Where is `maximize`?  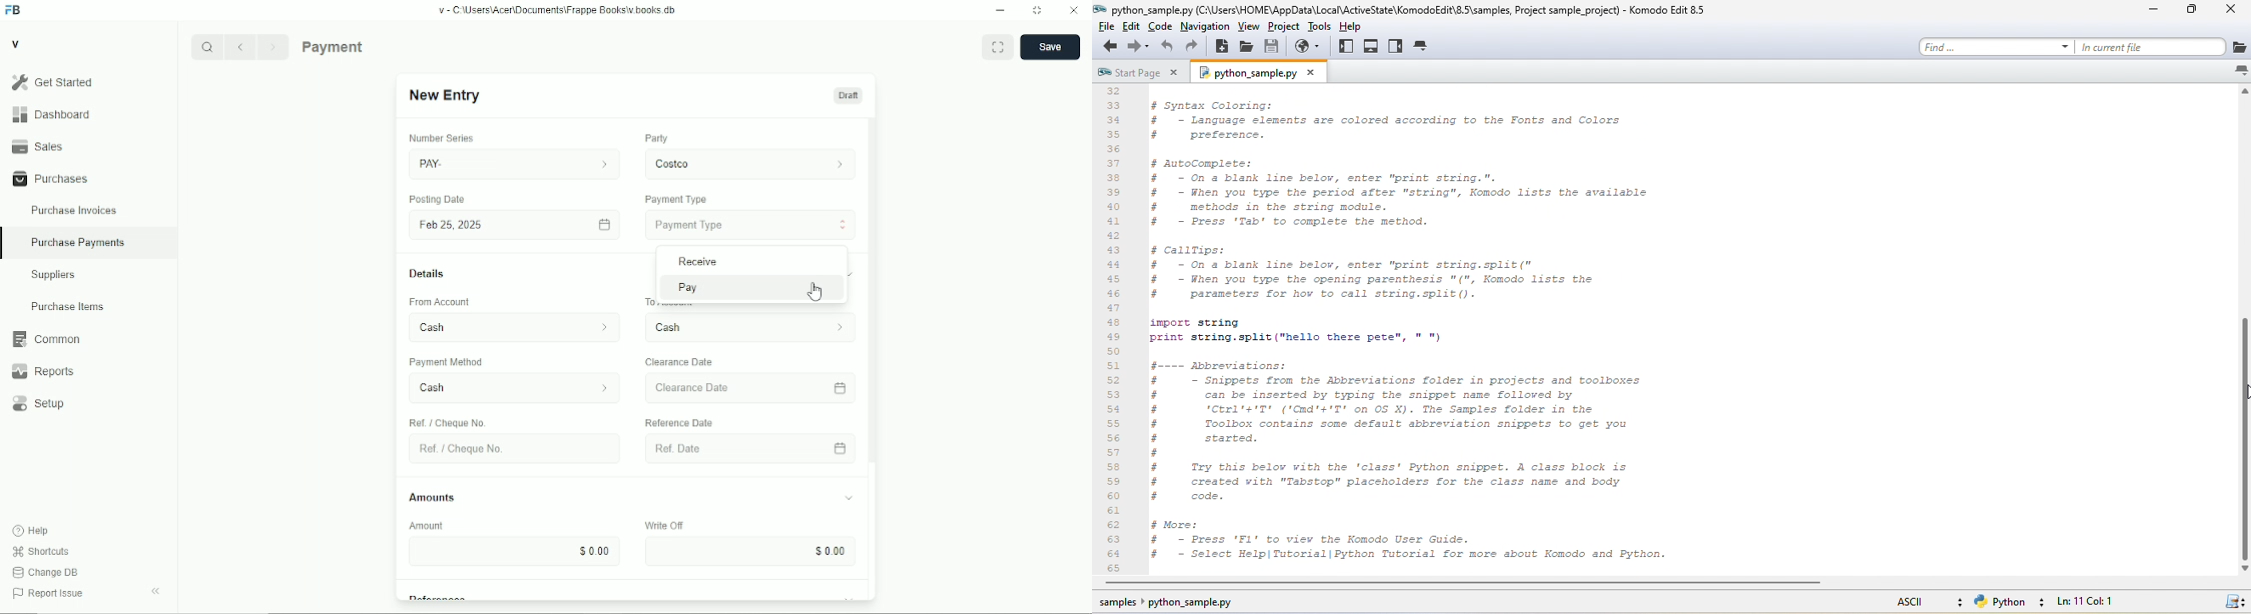
maximize is located at coordinates (2187, 12).